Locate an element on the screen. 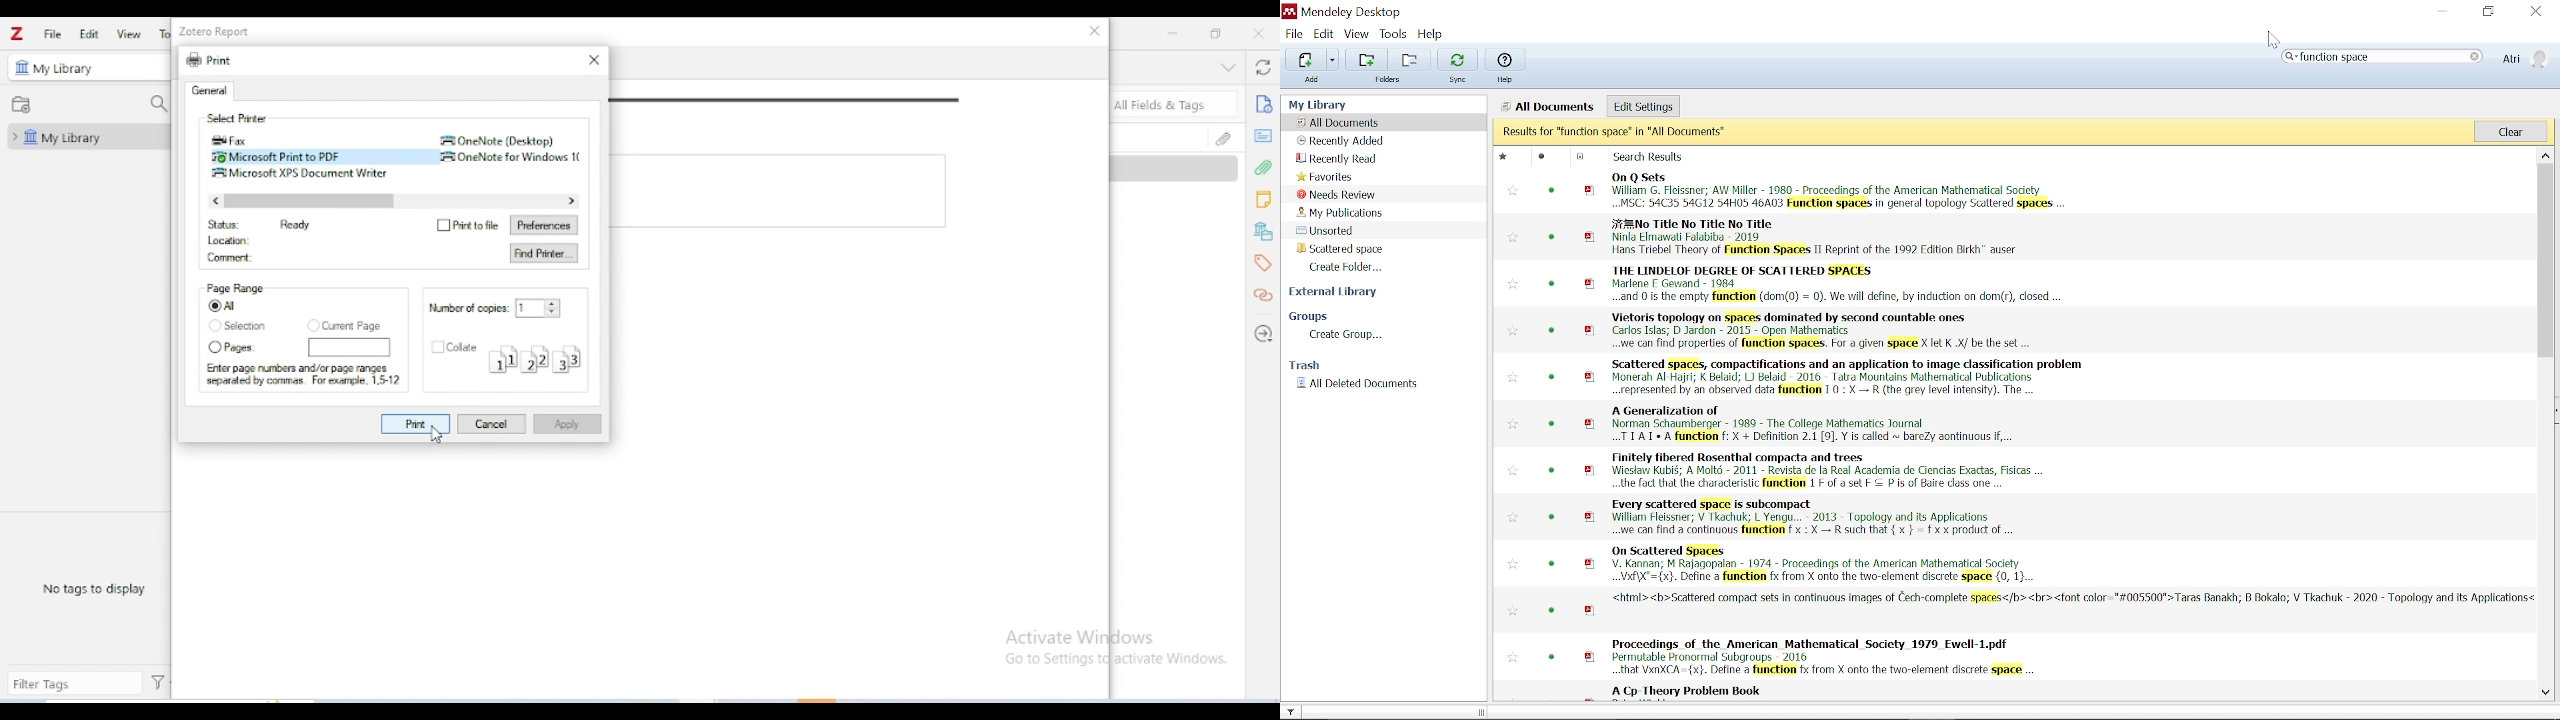 The width and height of the screenshot is (2576, 728). Add files is located at coordinates (1304, 59).